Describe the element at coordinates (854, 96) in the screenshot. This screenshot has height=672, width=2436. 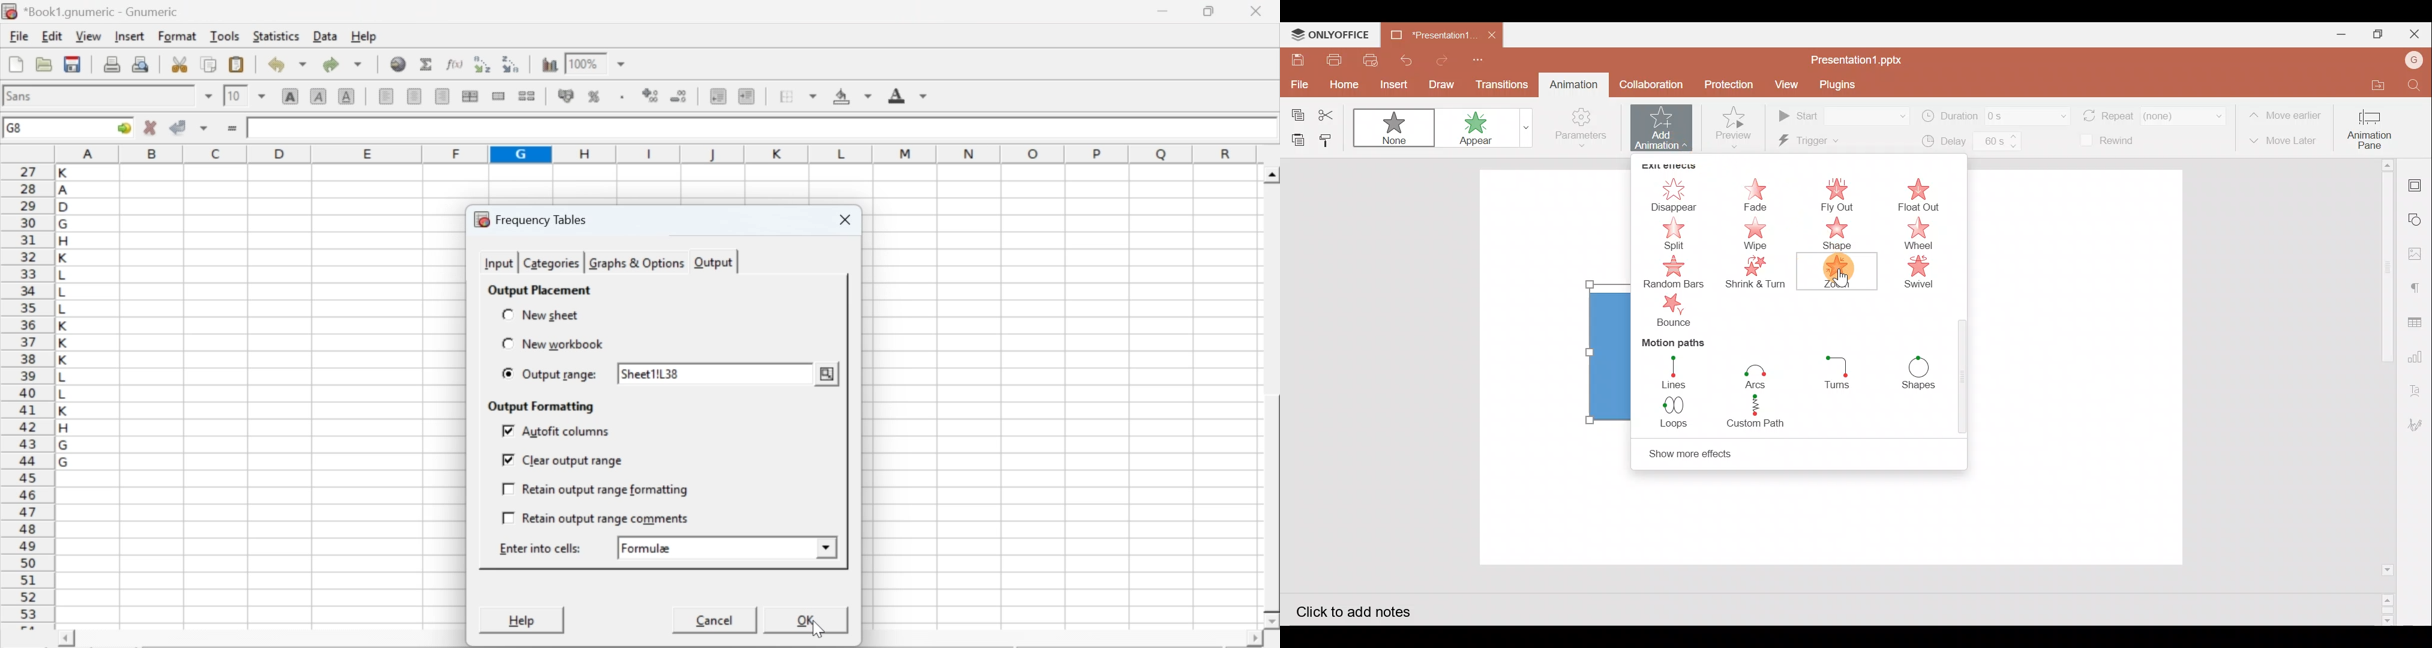
I see `background` at that location.